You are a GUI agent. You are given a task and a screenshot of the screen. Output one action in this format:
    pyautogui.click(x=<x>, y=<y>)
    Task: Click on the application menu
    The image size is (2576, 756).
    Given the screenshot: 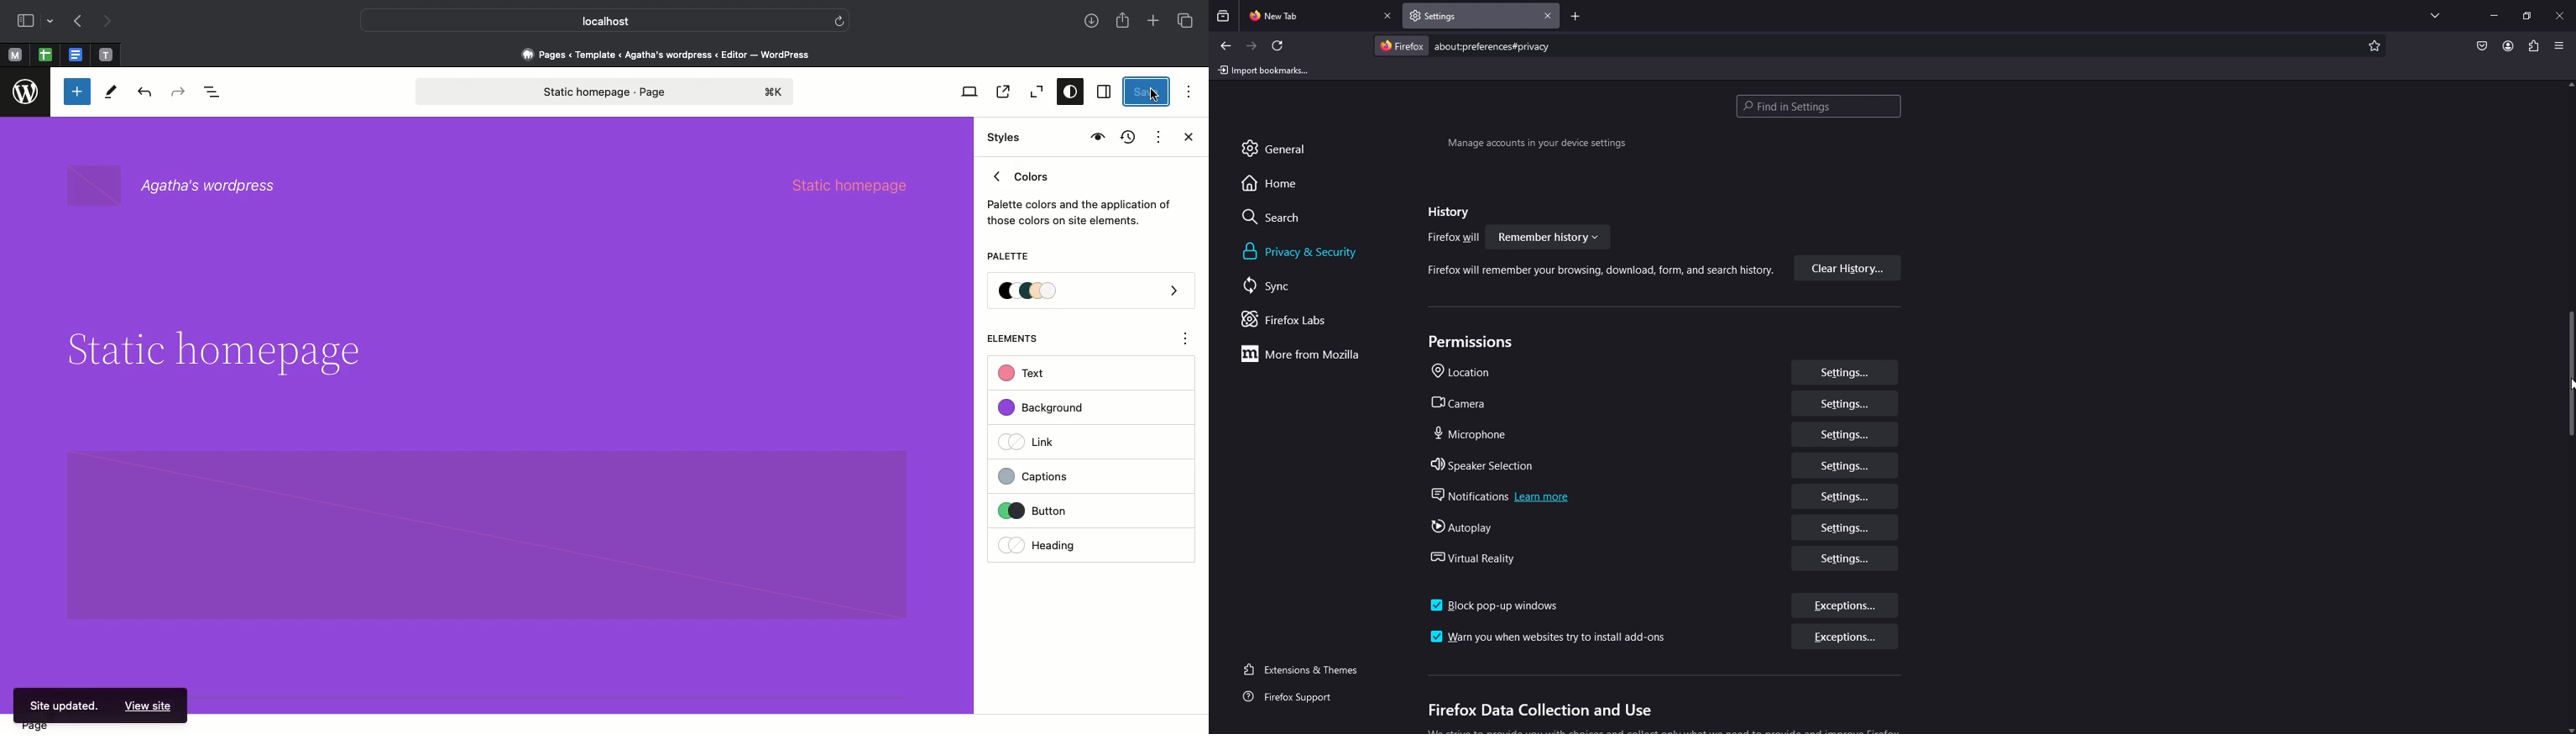 What is the action you would take?
    pyautogui.click(x=2558, y=45)
    